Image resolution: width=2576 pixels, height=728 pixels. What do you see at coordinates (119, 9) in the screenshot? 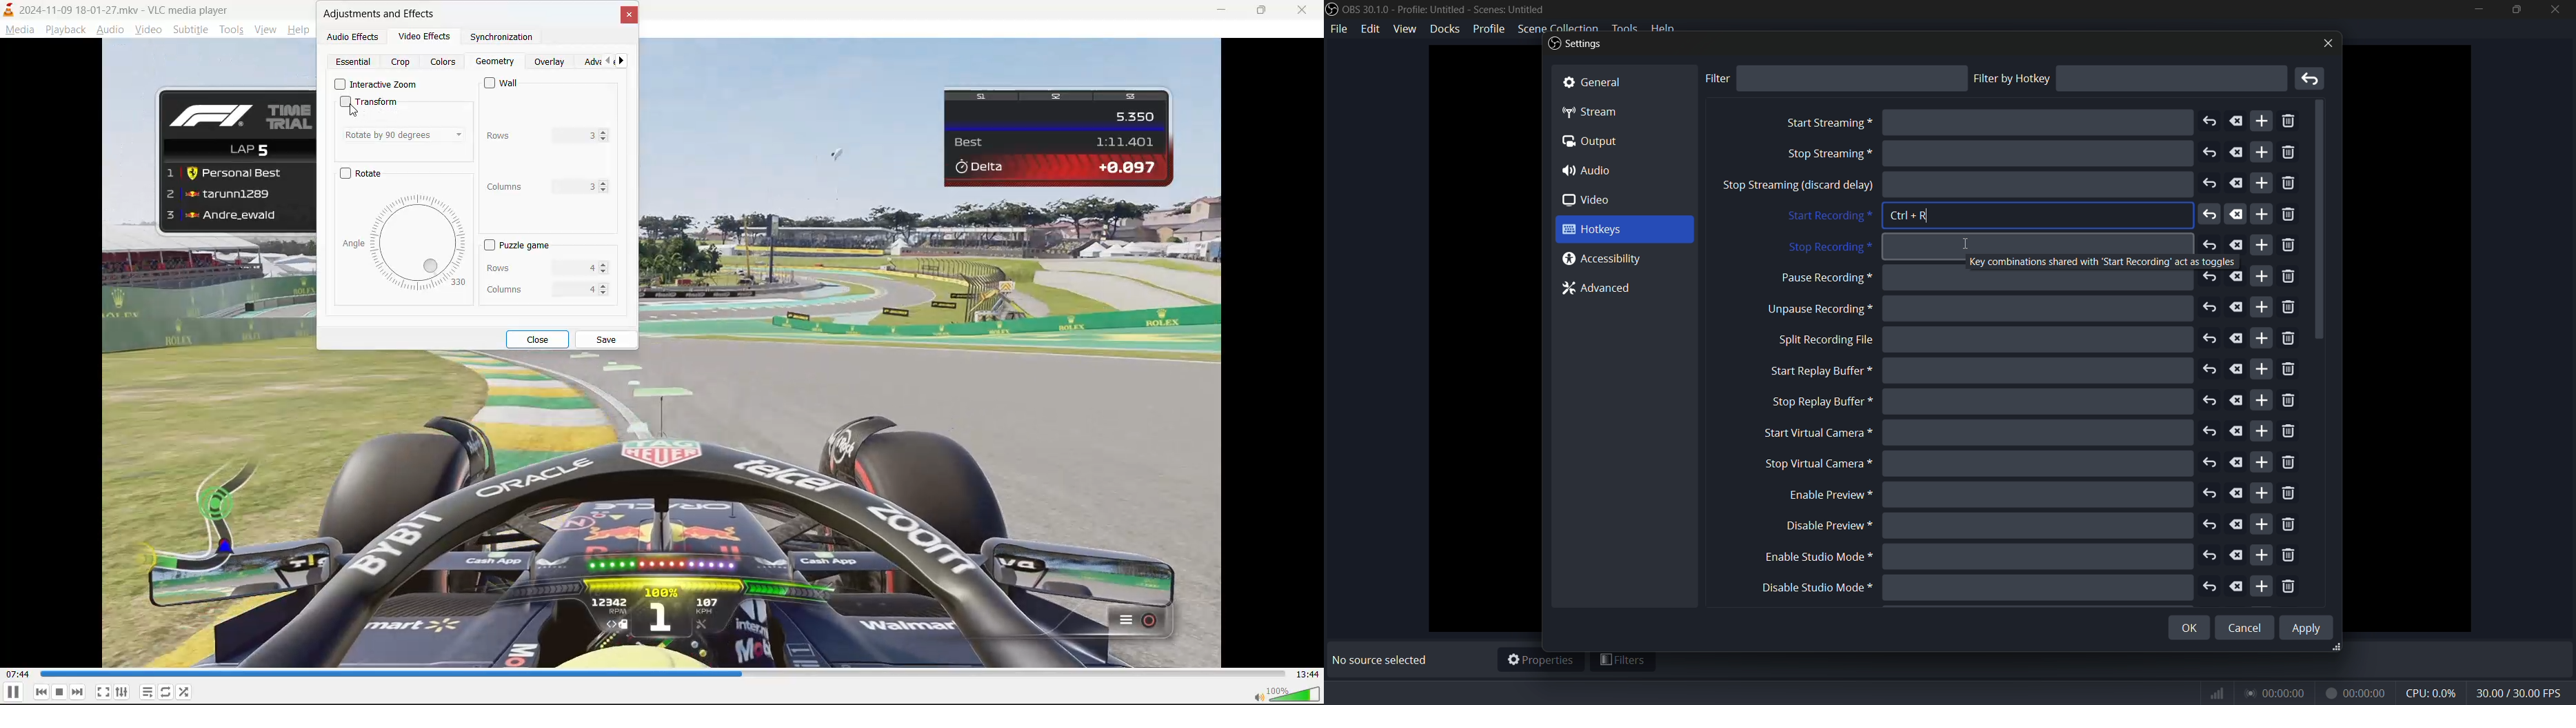
I see `track and app name` at bounding box center [119, 9].